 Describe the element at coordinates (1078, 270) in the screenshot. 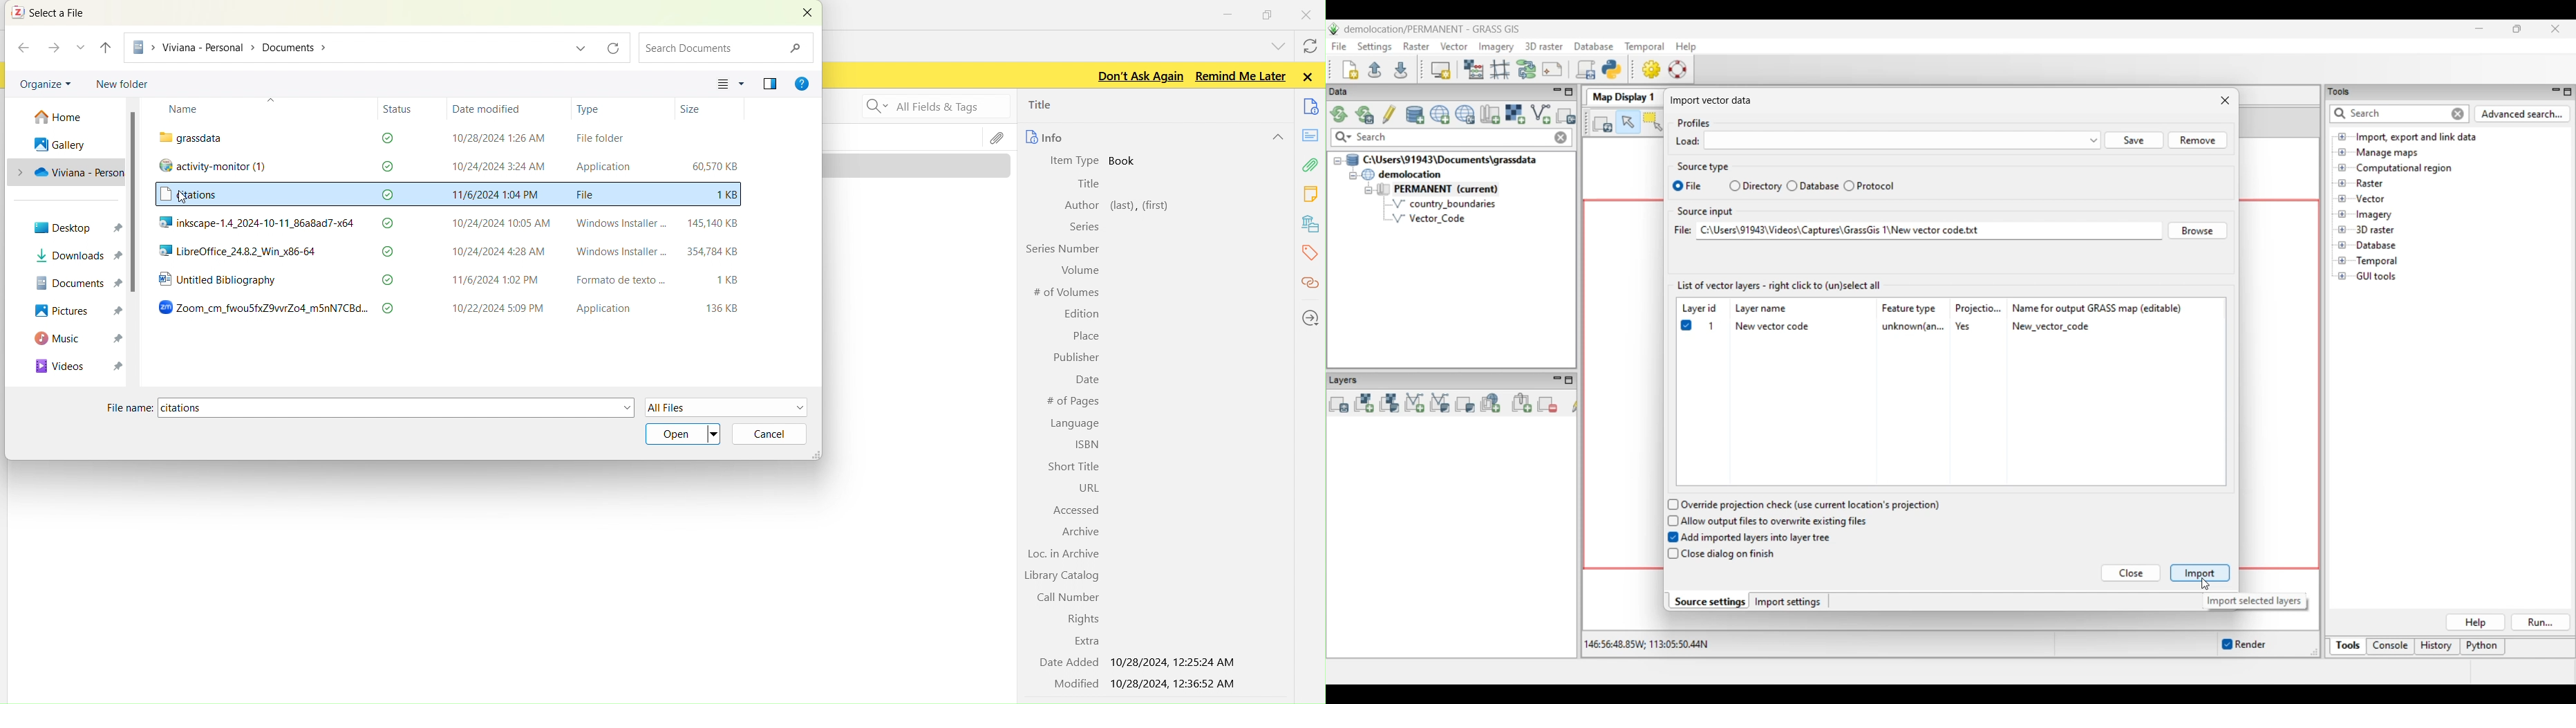

I see `Volume` at that location.